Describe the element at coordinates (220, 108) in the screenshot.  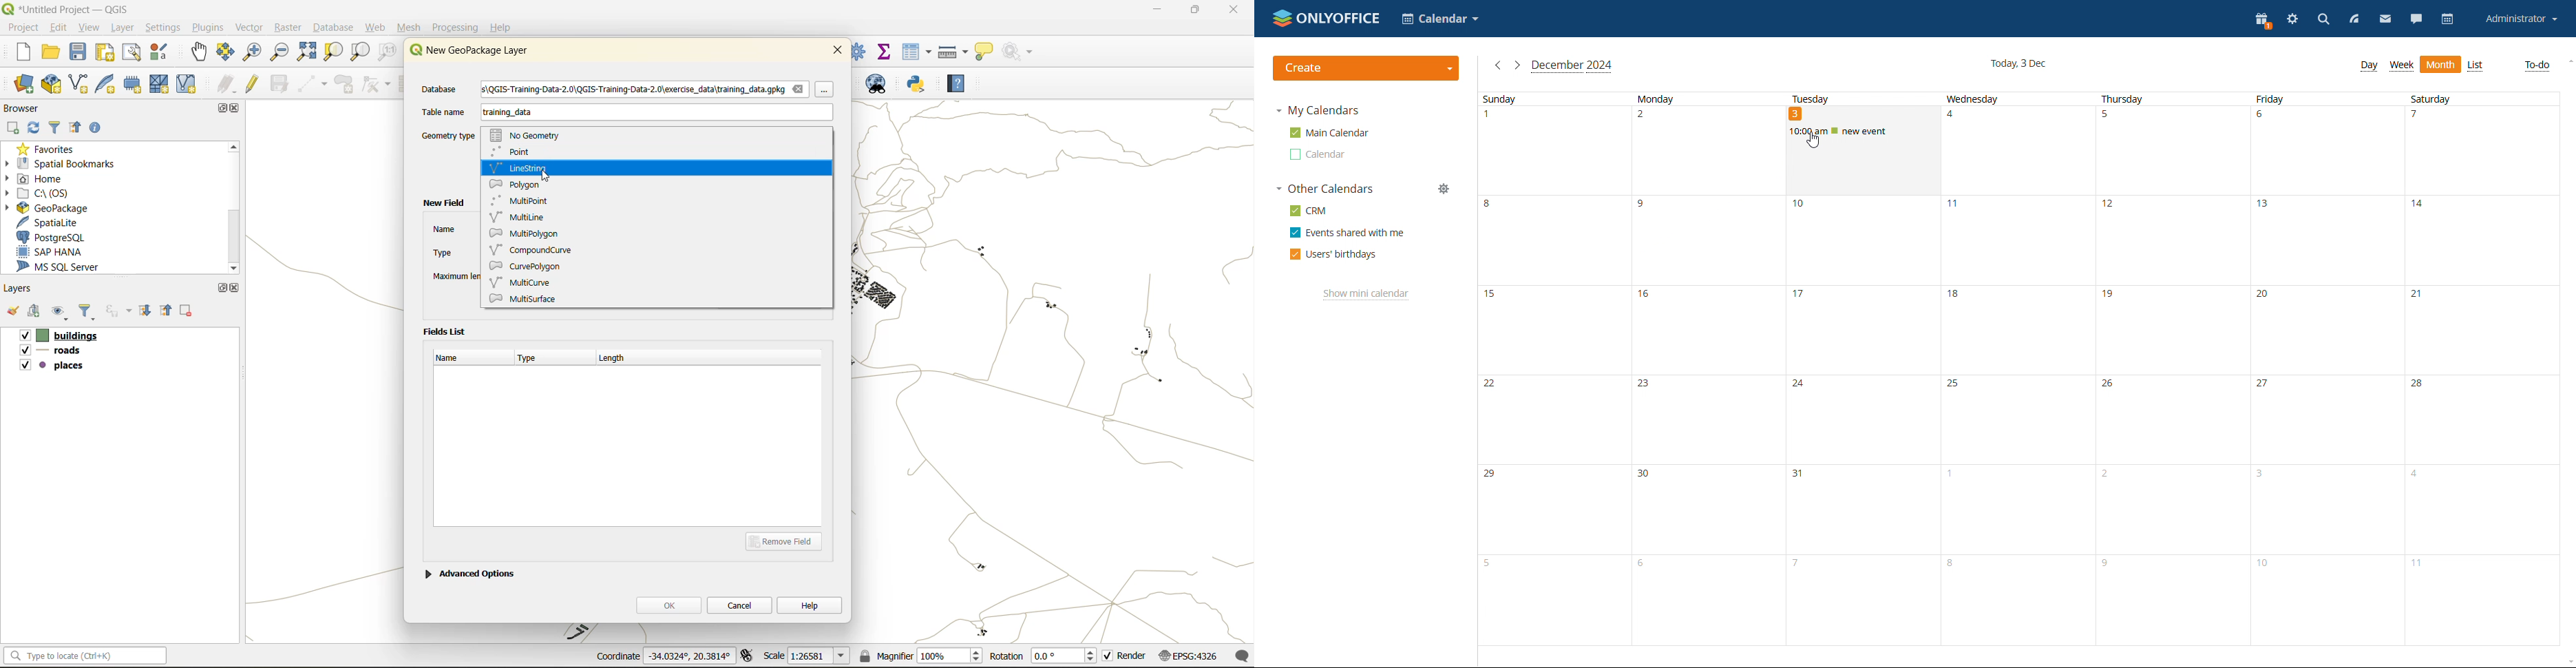
I see `maximize` at that location.